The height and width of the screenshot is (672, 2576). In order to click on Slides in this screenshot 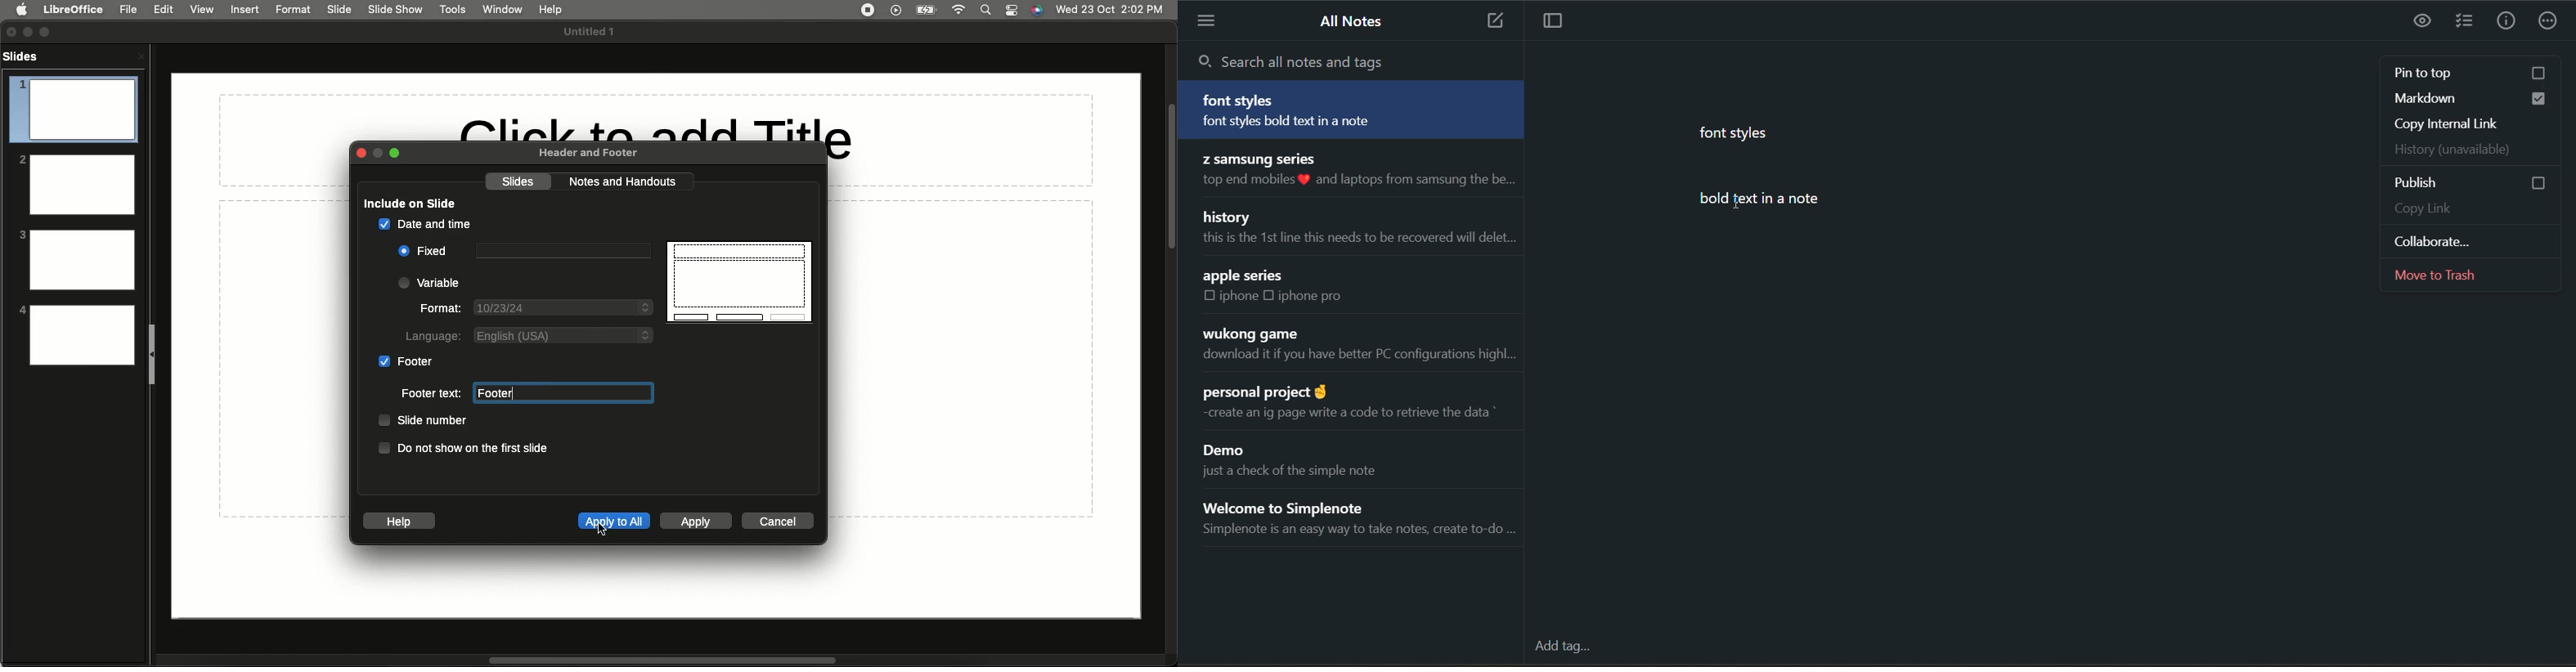, I will do `click(518, 182)`.